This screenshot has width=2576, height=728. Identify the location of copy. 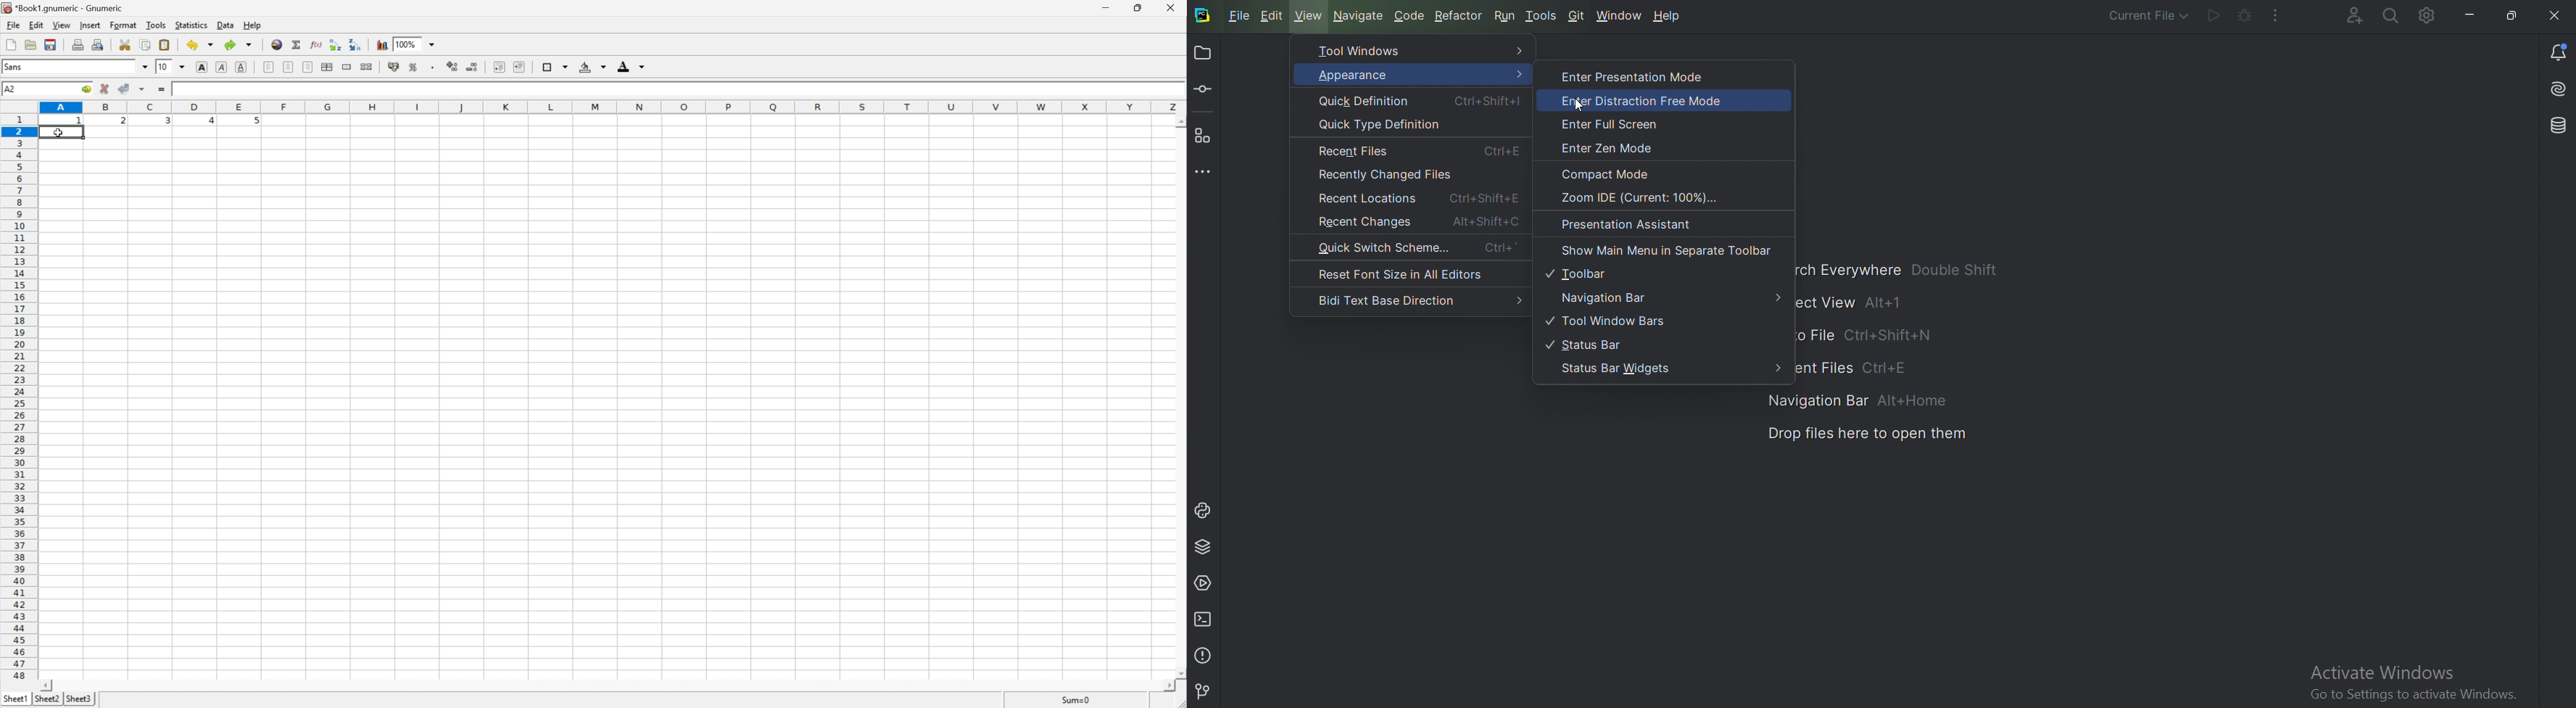
(146, 44).